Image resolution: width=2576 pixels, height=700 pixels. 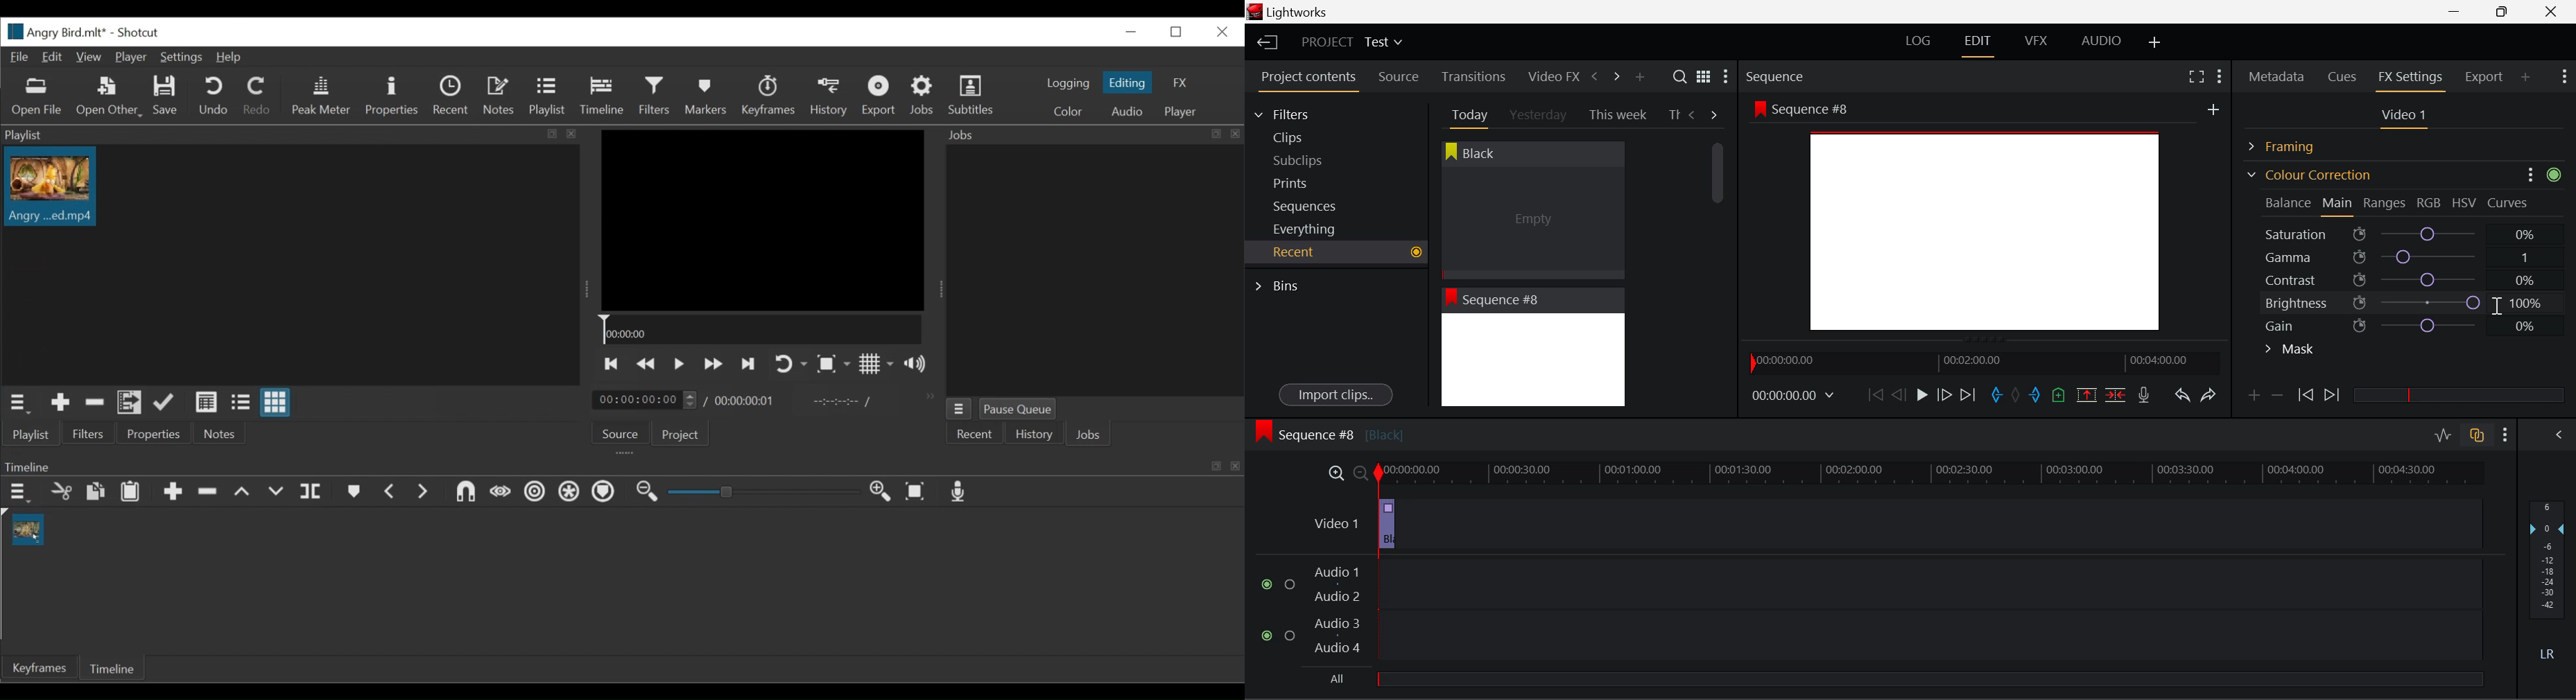 I want to click on Colour Correction, so click(x=2308, y=175).